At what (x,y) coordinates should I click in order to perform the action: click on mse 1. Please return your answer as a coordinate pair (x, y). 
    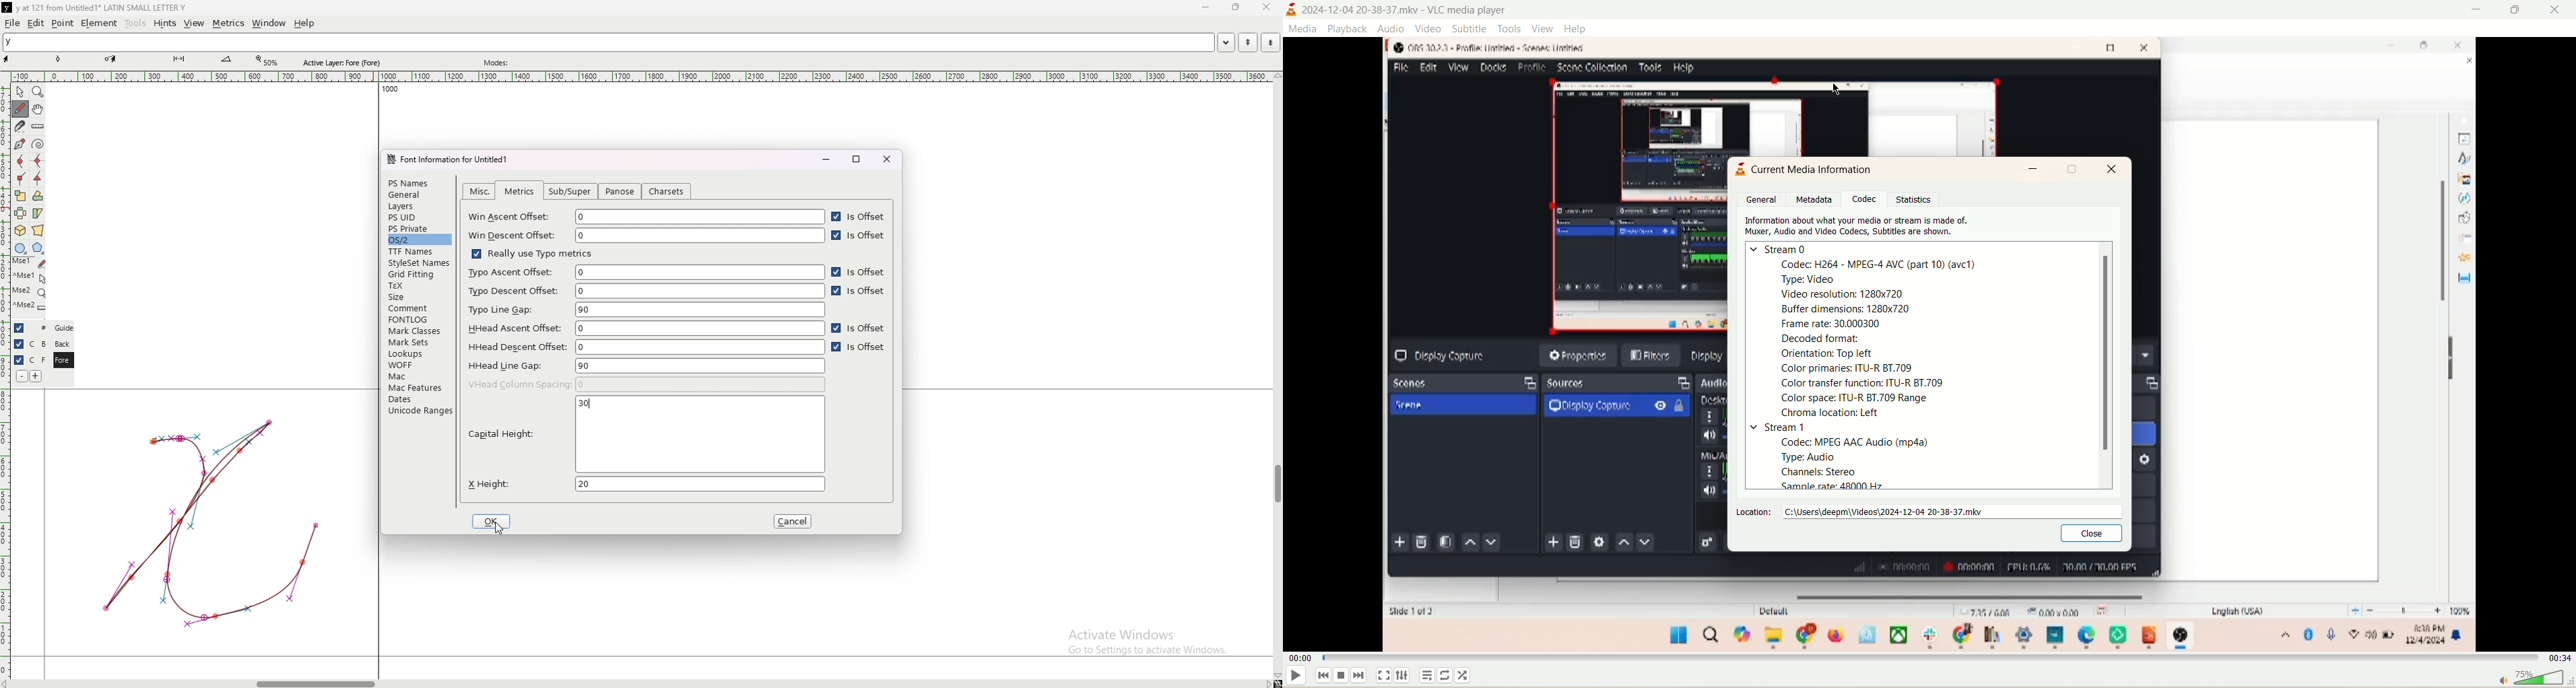
    Looking at the image, I should click on (29, 263).